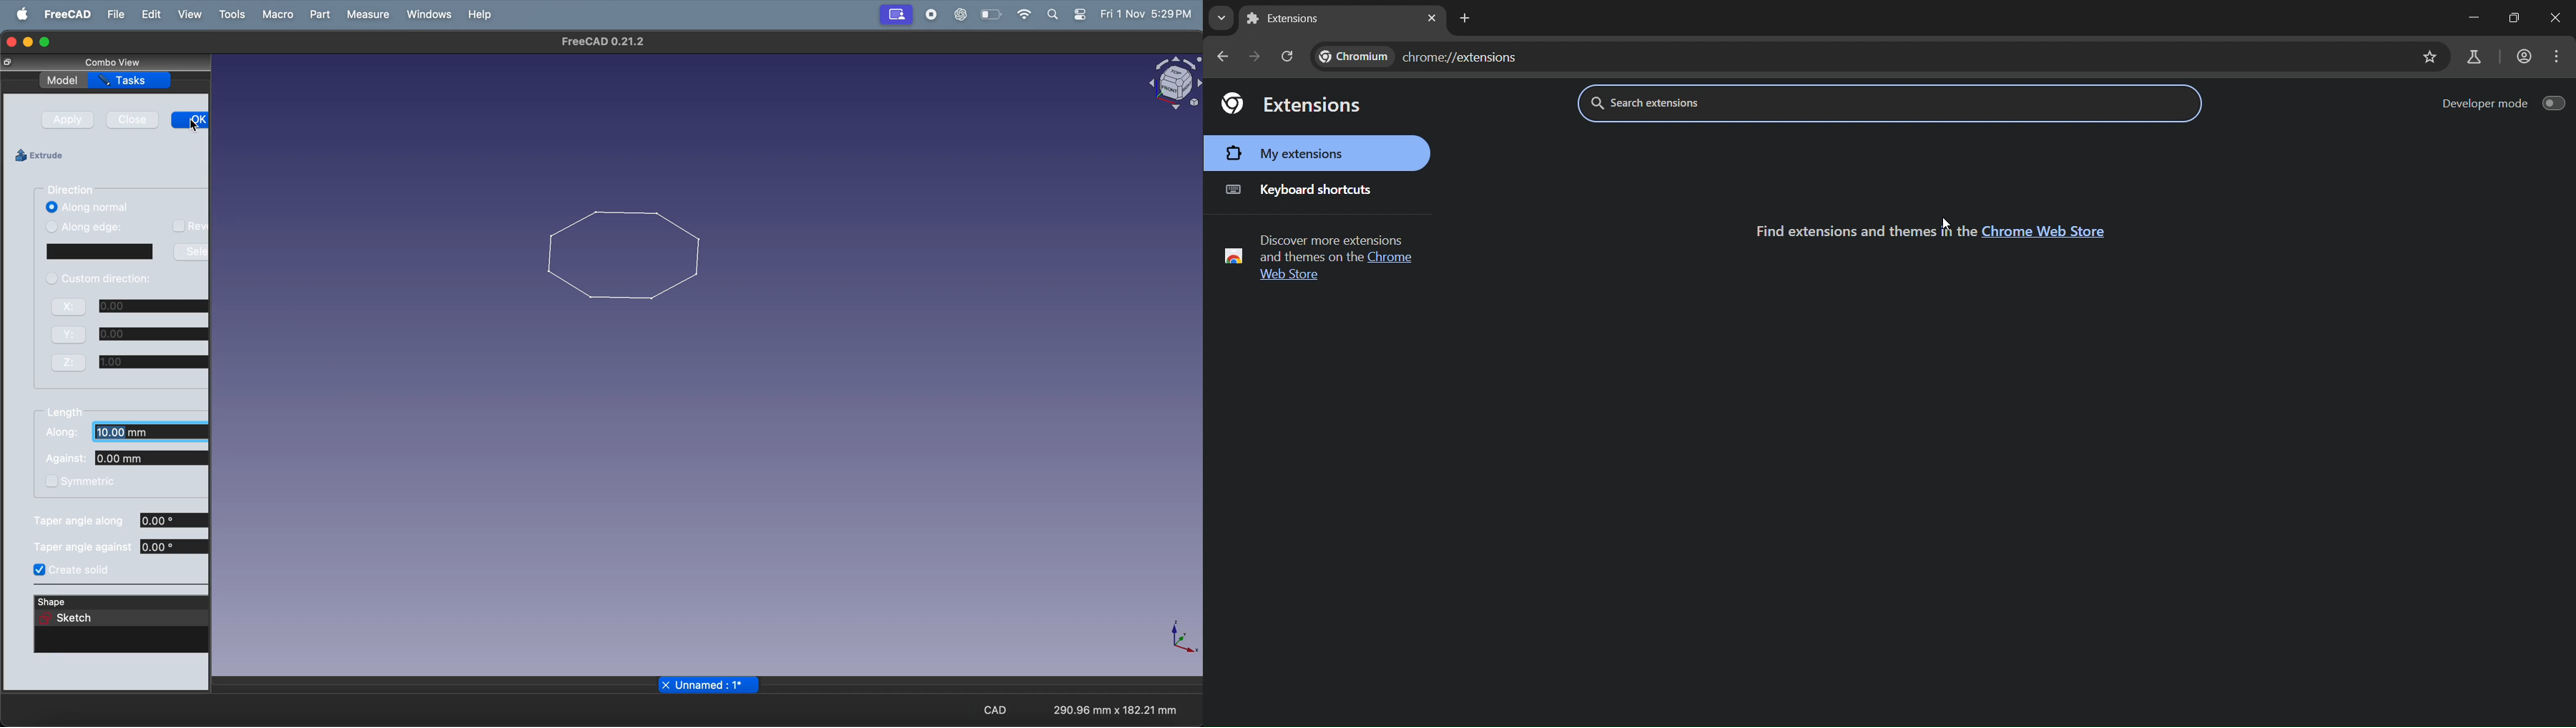 Image resolution: width=2576 pixels, height=728 pixels. What do you see at coordinates (18, 15) in the screenshot?
I see `apple menu` at bounding box center [18, 15].